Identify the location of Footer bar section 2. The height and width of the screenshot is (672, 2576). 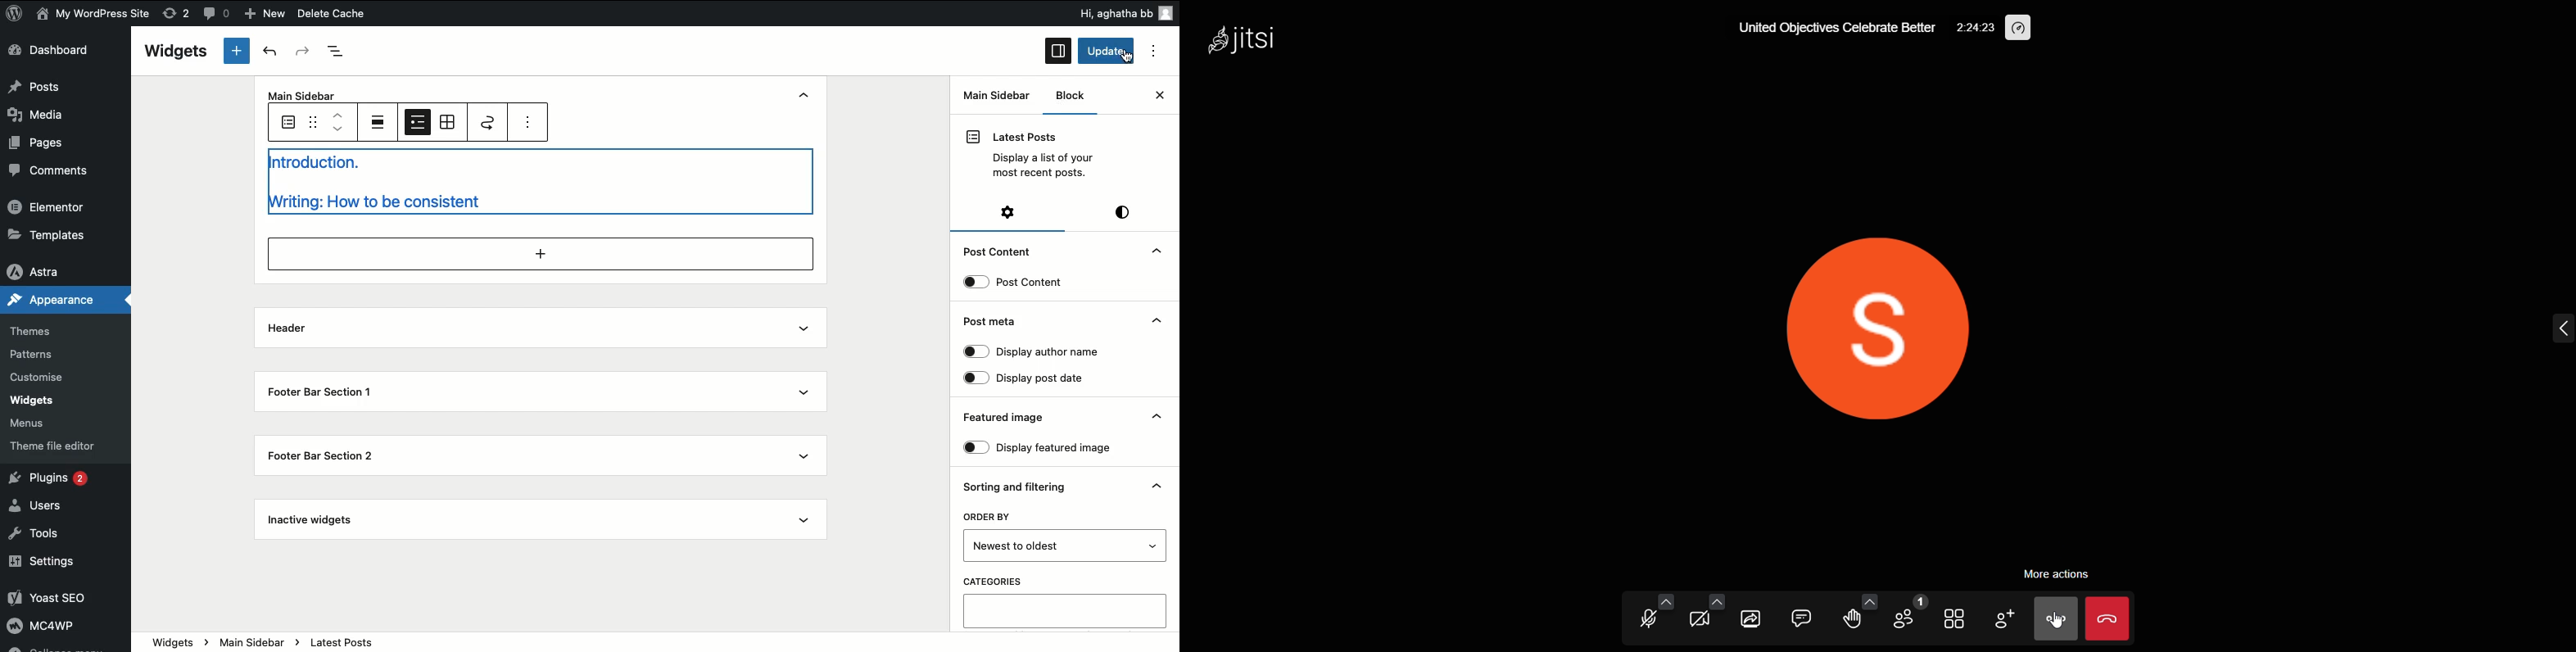
(321, 452).